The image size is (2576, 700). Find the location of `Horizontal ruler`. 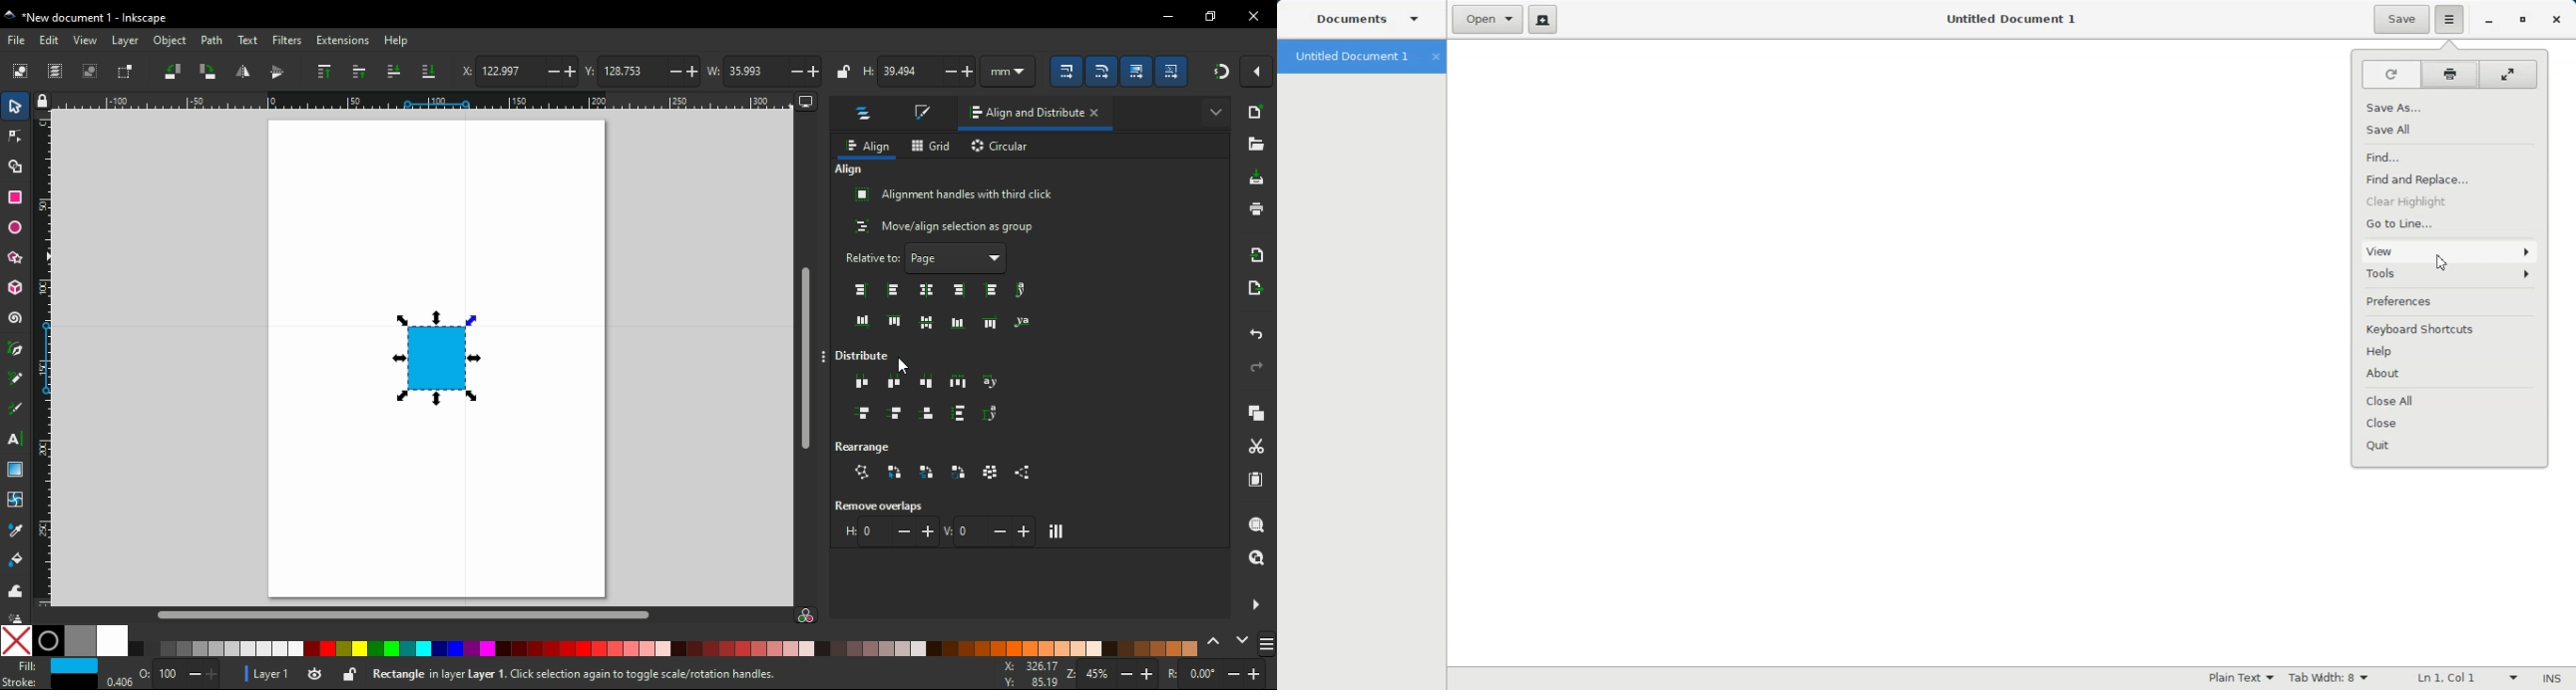

Horizontal ruler is located at coordinates (414, 101).